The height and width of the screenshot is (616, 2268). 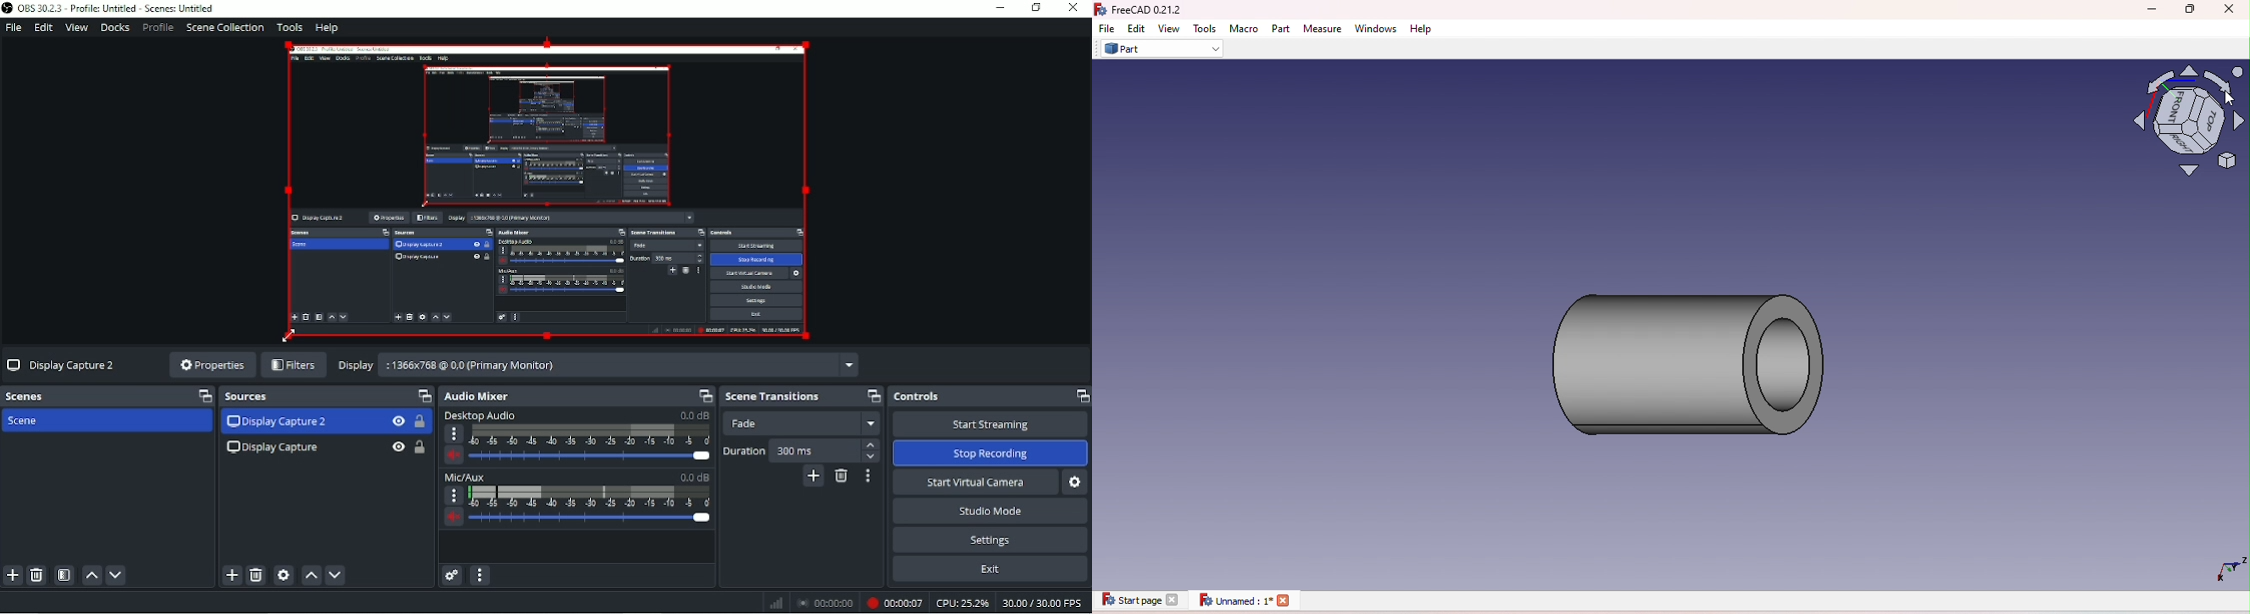 What do you see at coordinates (694, 415) in the screenshot?
I see `0.0 dB` at bounding box center [694, 415].